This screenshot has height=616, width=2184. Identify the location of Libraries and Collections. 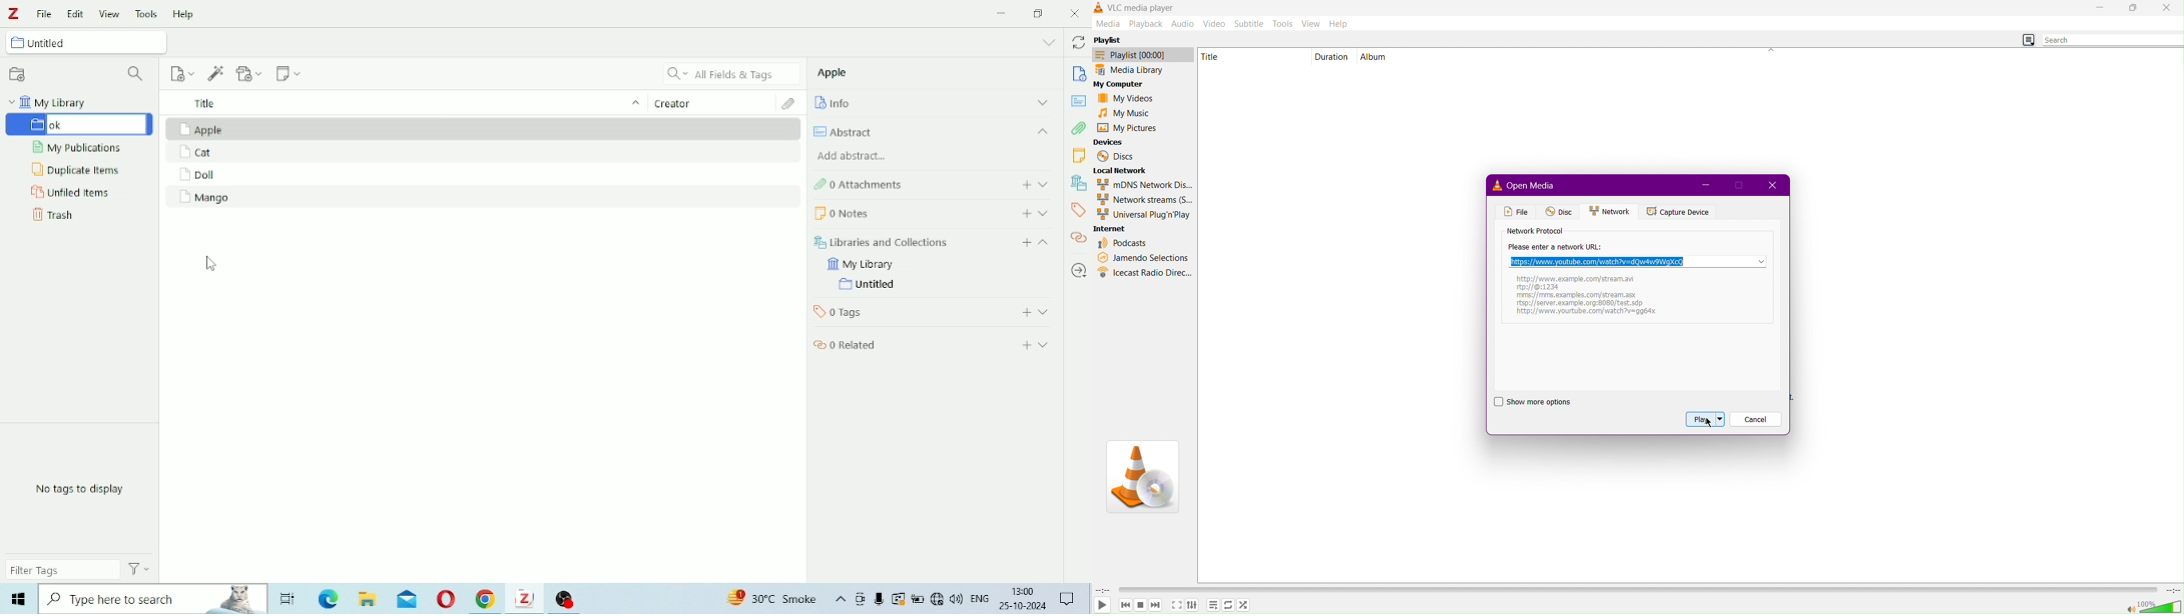
(880, 242).